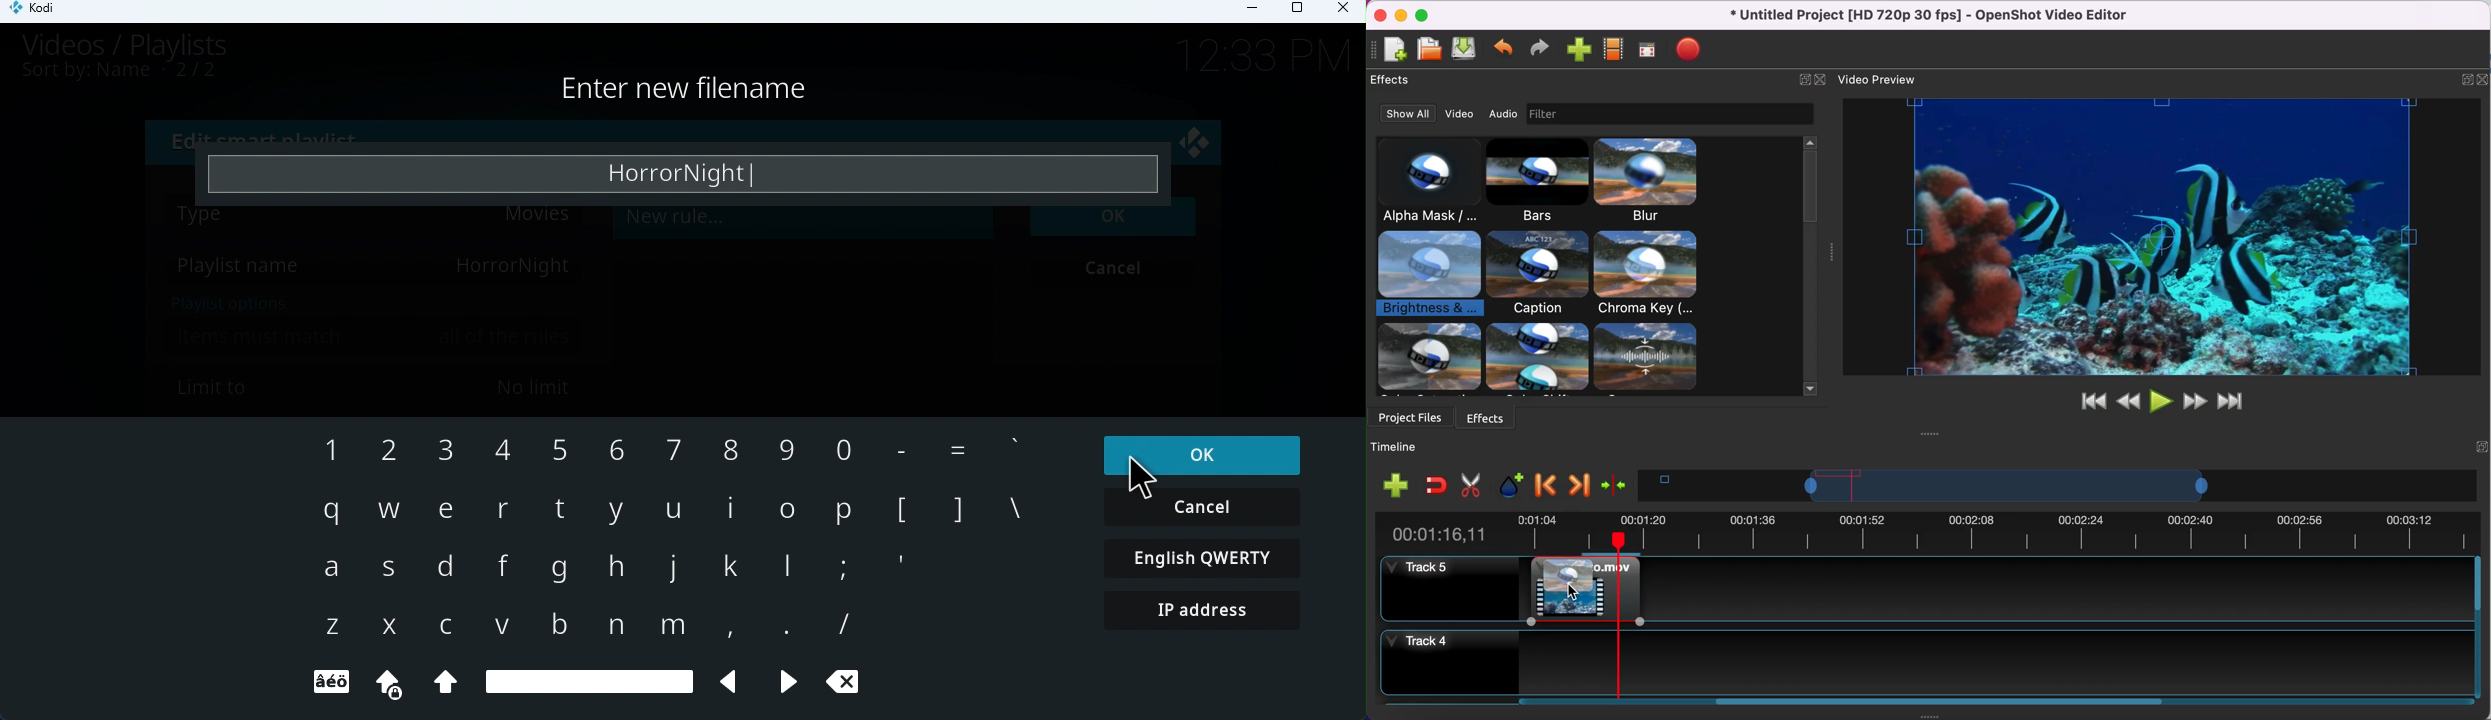 The image size is (2492, 728). I want to click on cut, so click(1469, 484).